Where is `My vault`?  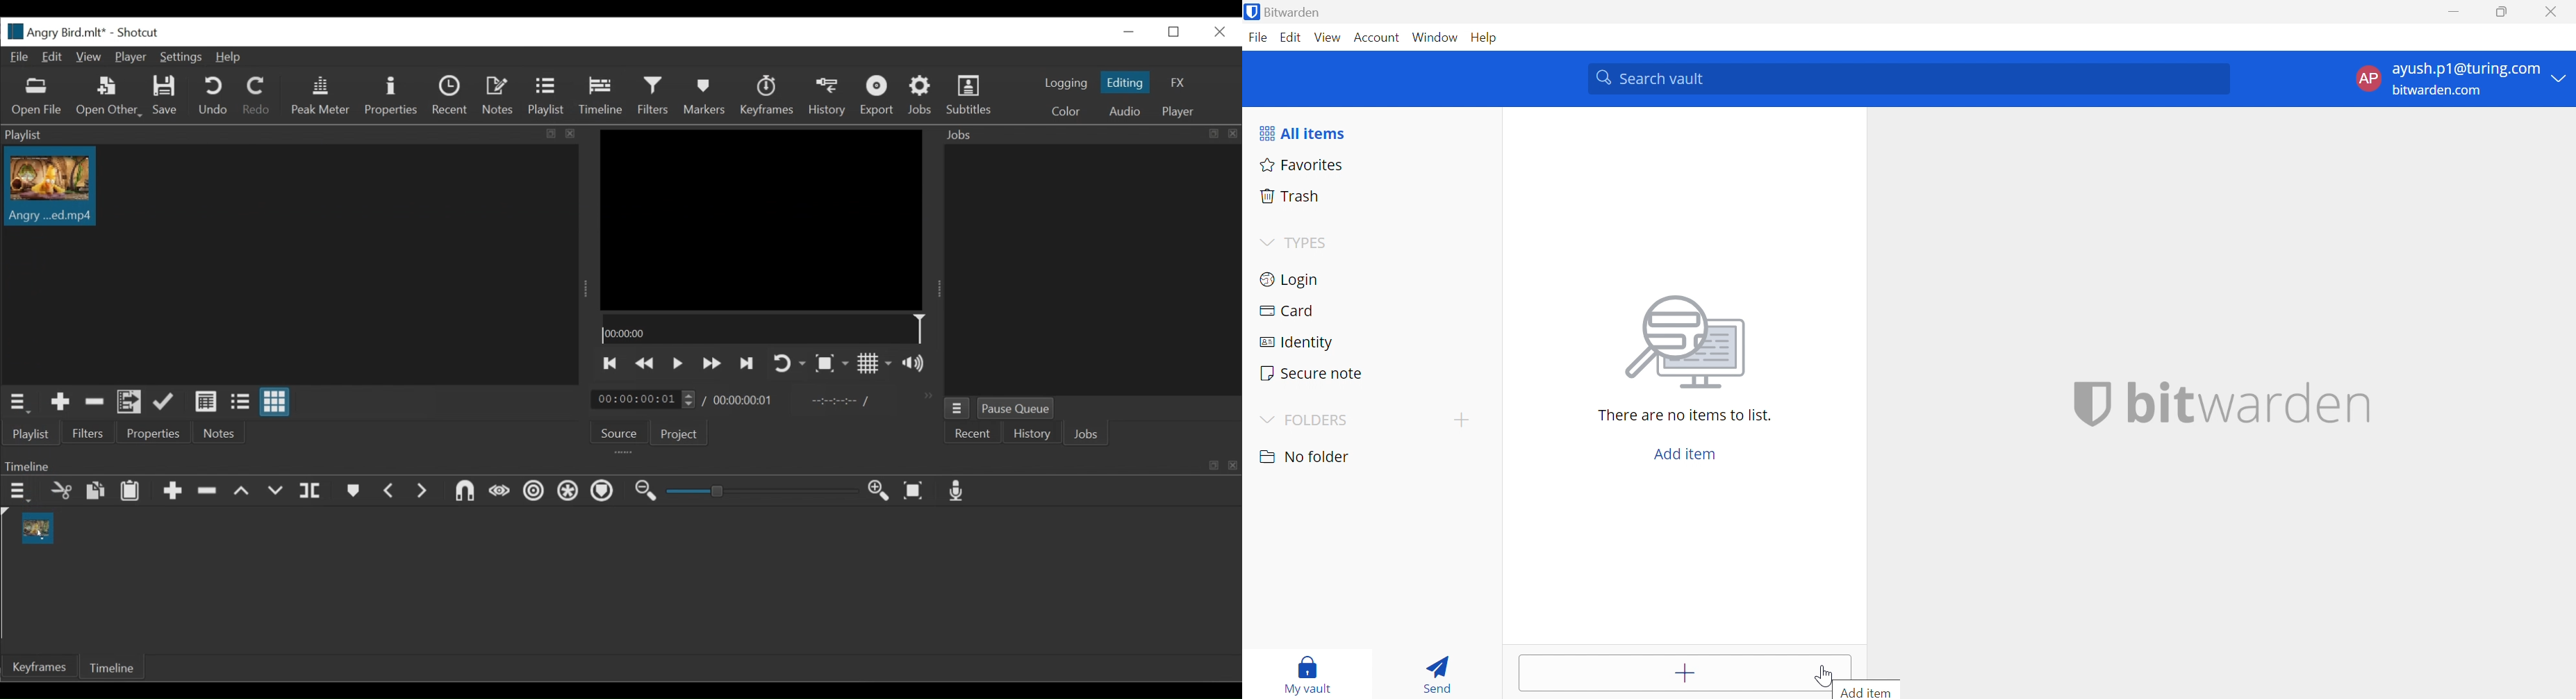
My vault is located at coordinates (1310, 674).